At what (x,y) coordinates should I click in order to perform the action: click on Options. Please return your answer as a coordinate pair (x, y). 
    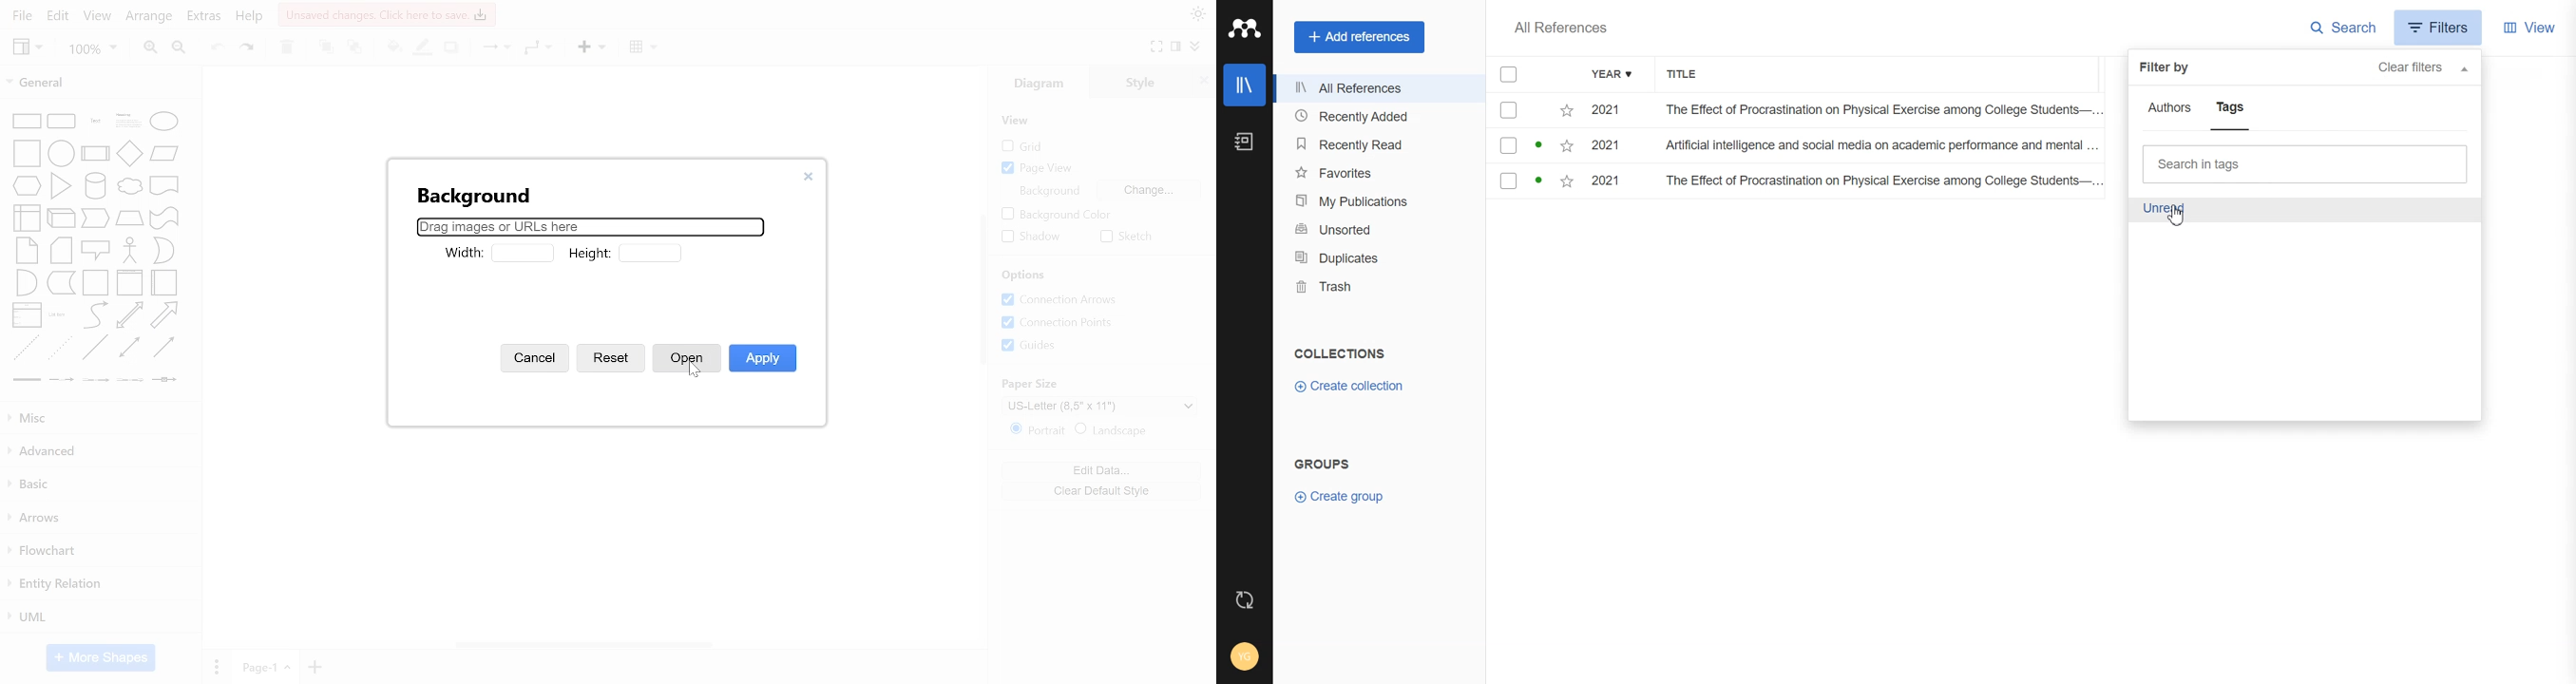
    Looking at the image, I should click on (1024, 276).